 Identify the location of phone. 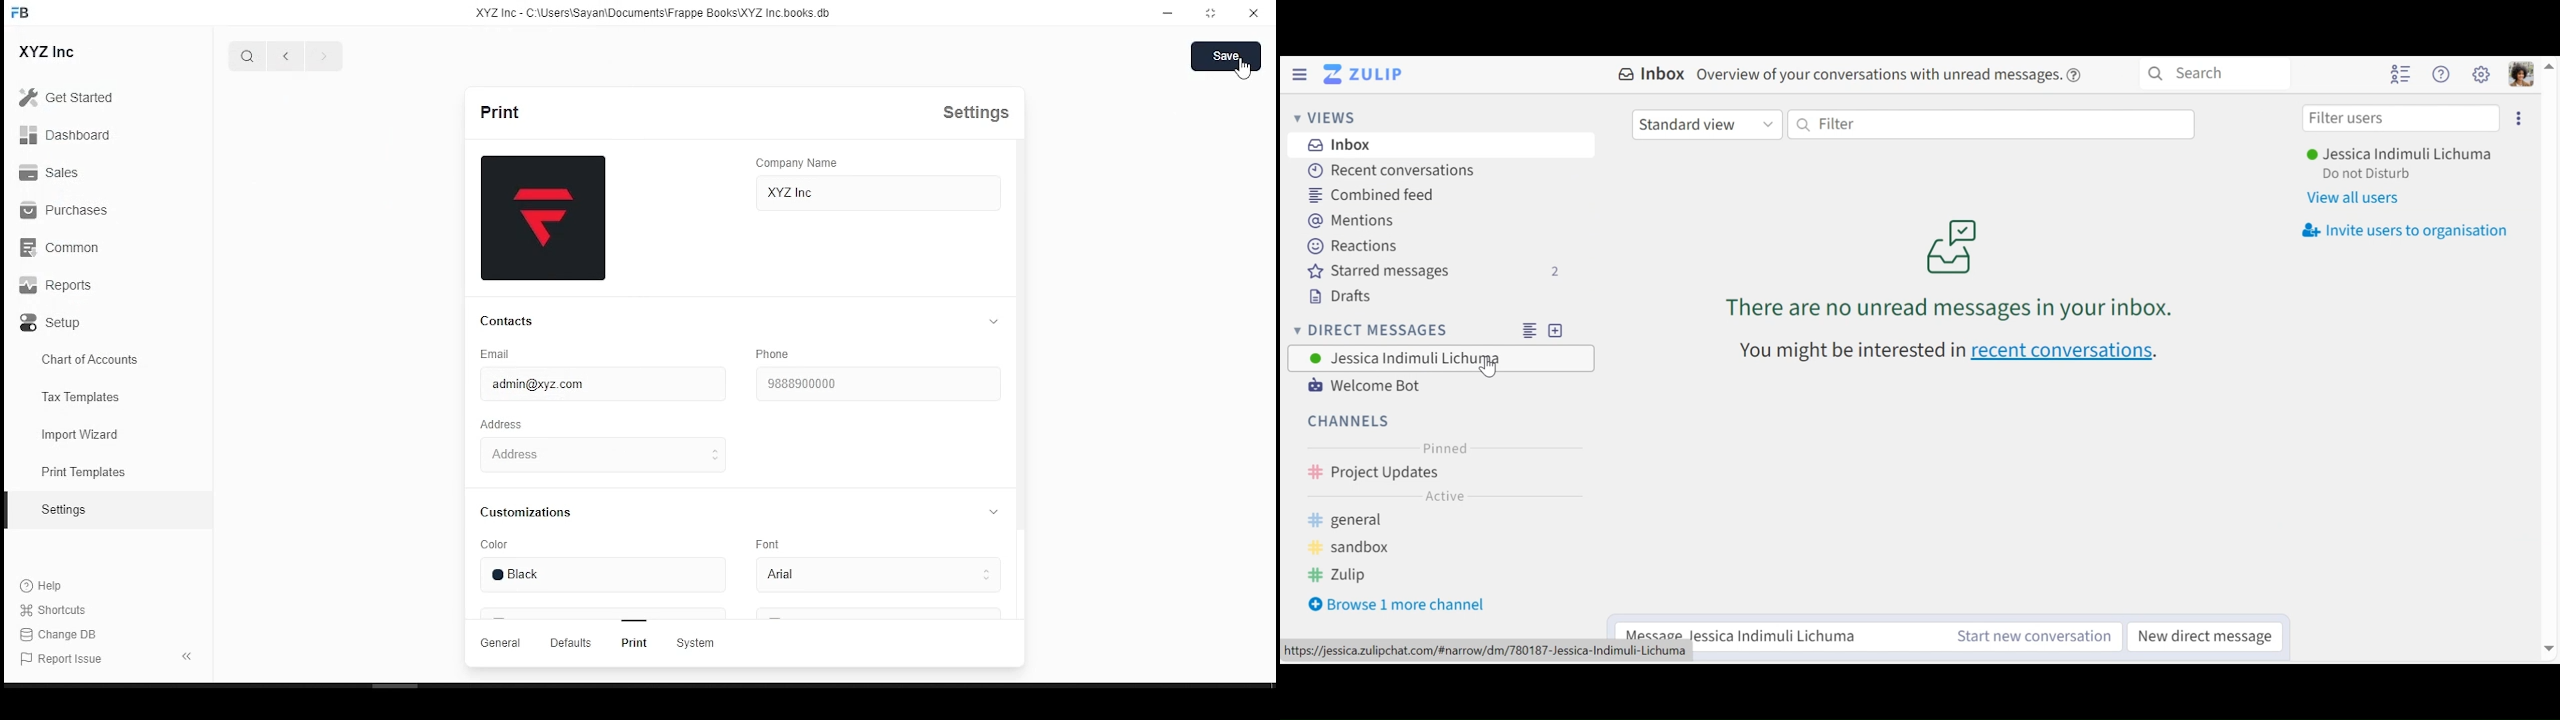
(773, 354).